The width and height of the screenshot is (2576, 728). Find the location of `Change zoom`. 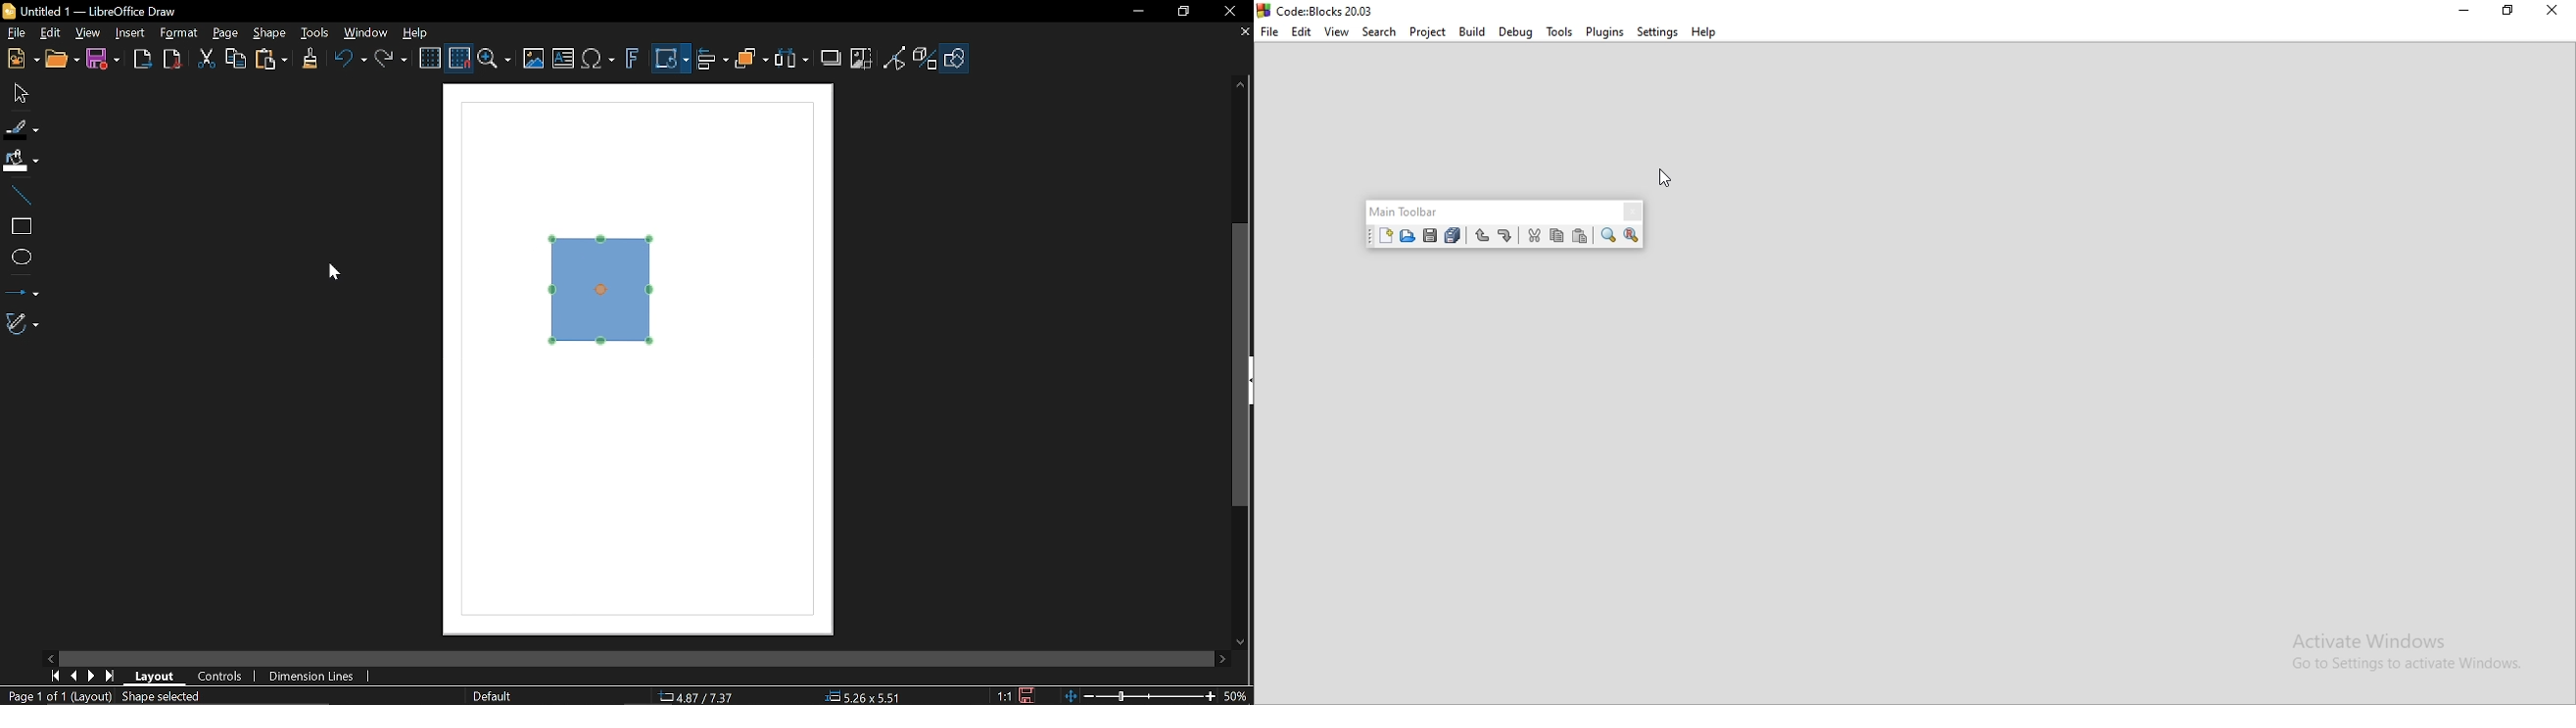

Change zoom is located at coordinates (1138, 696).